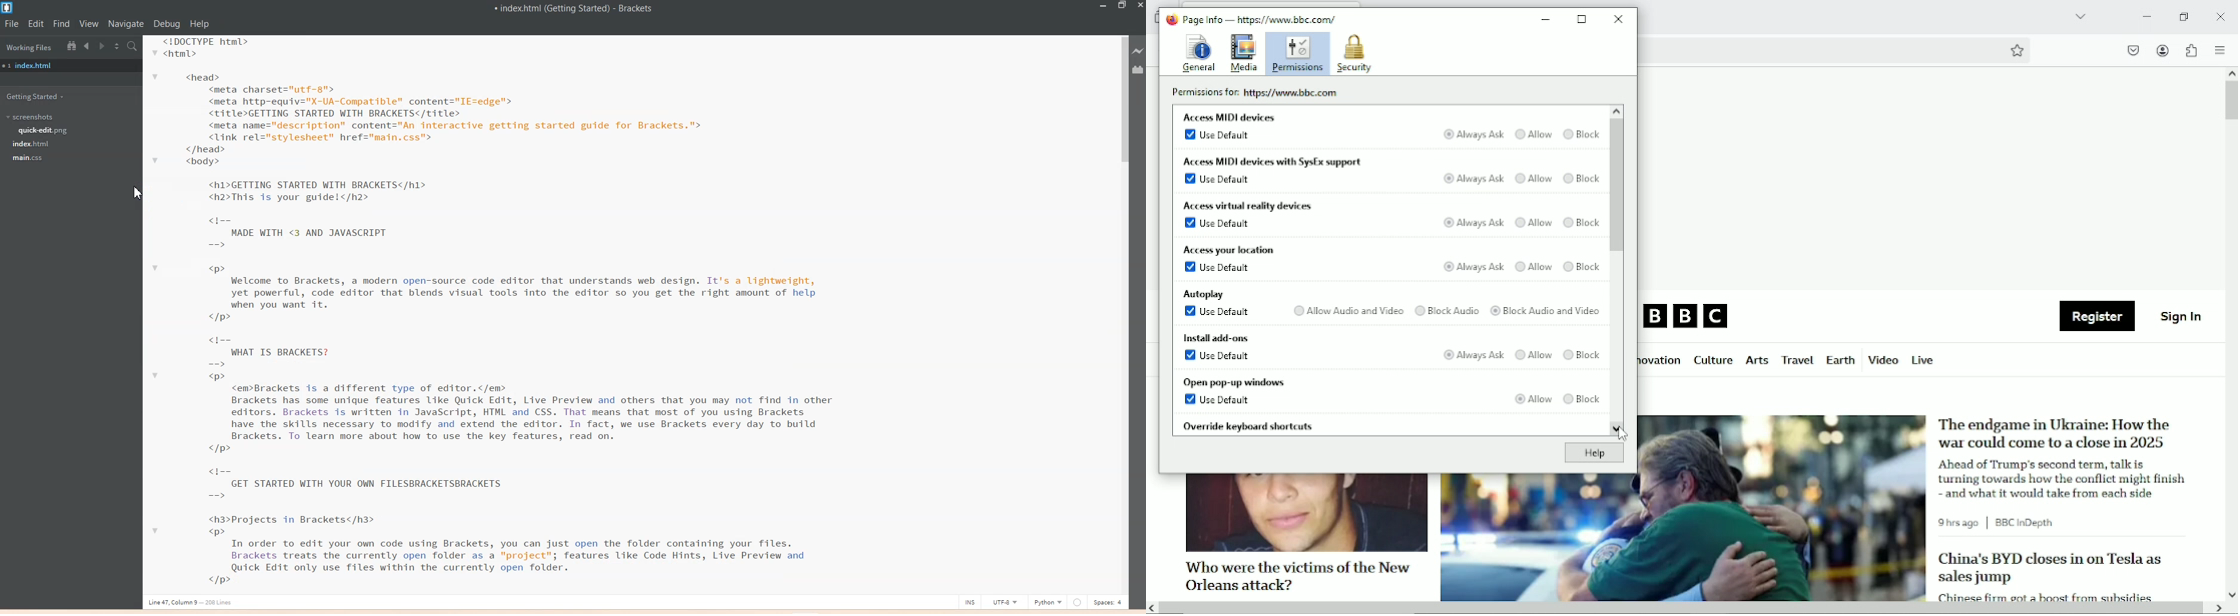  Describe the element at coordinates (36, 65) in the screenshot. I see `index.html` at that location.